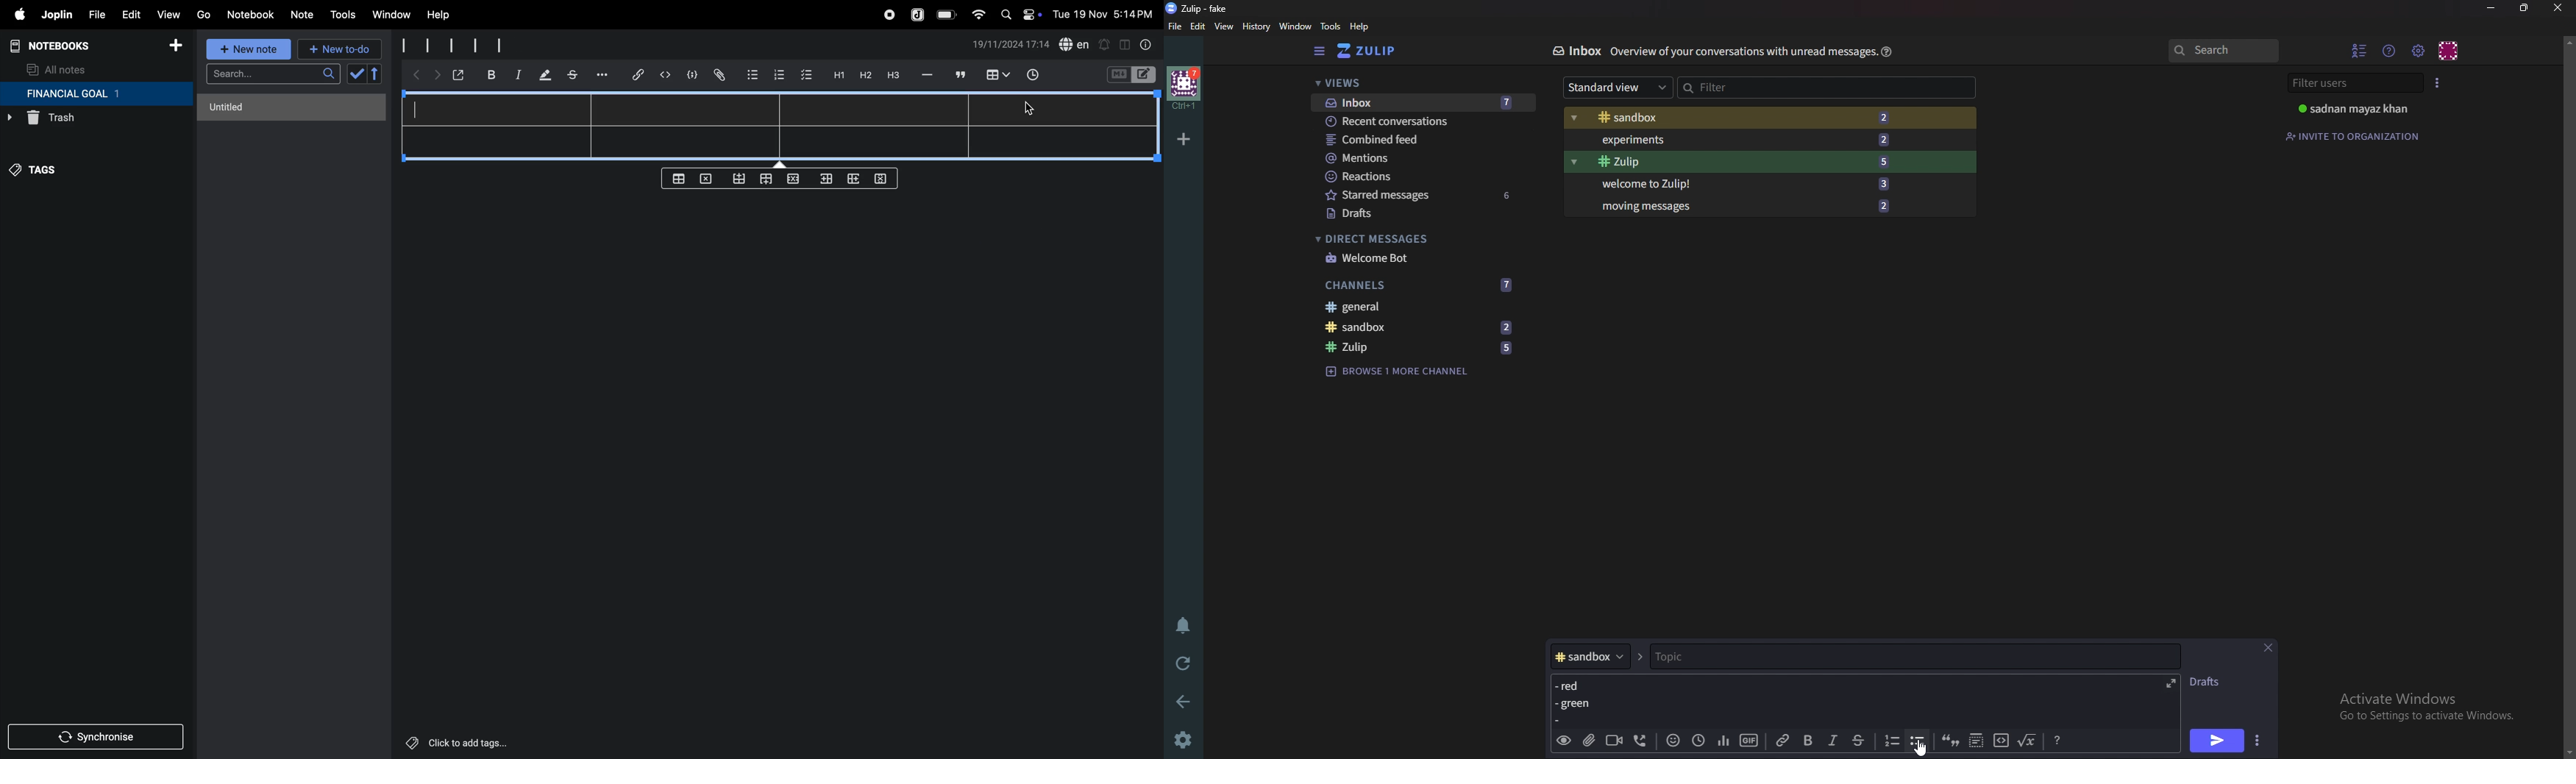 This screenshot has width=2576, height=784. I want to click on Close message, so click(2269, 649).